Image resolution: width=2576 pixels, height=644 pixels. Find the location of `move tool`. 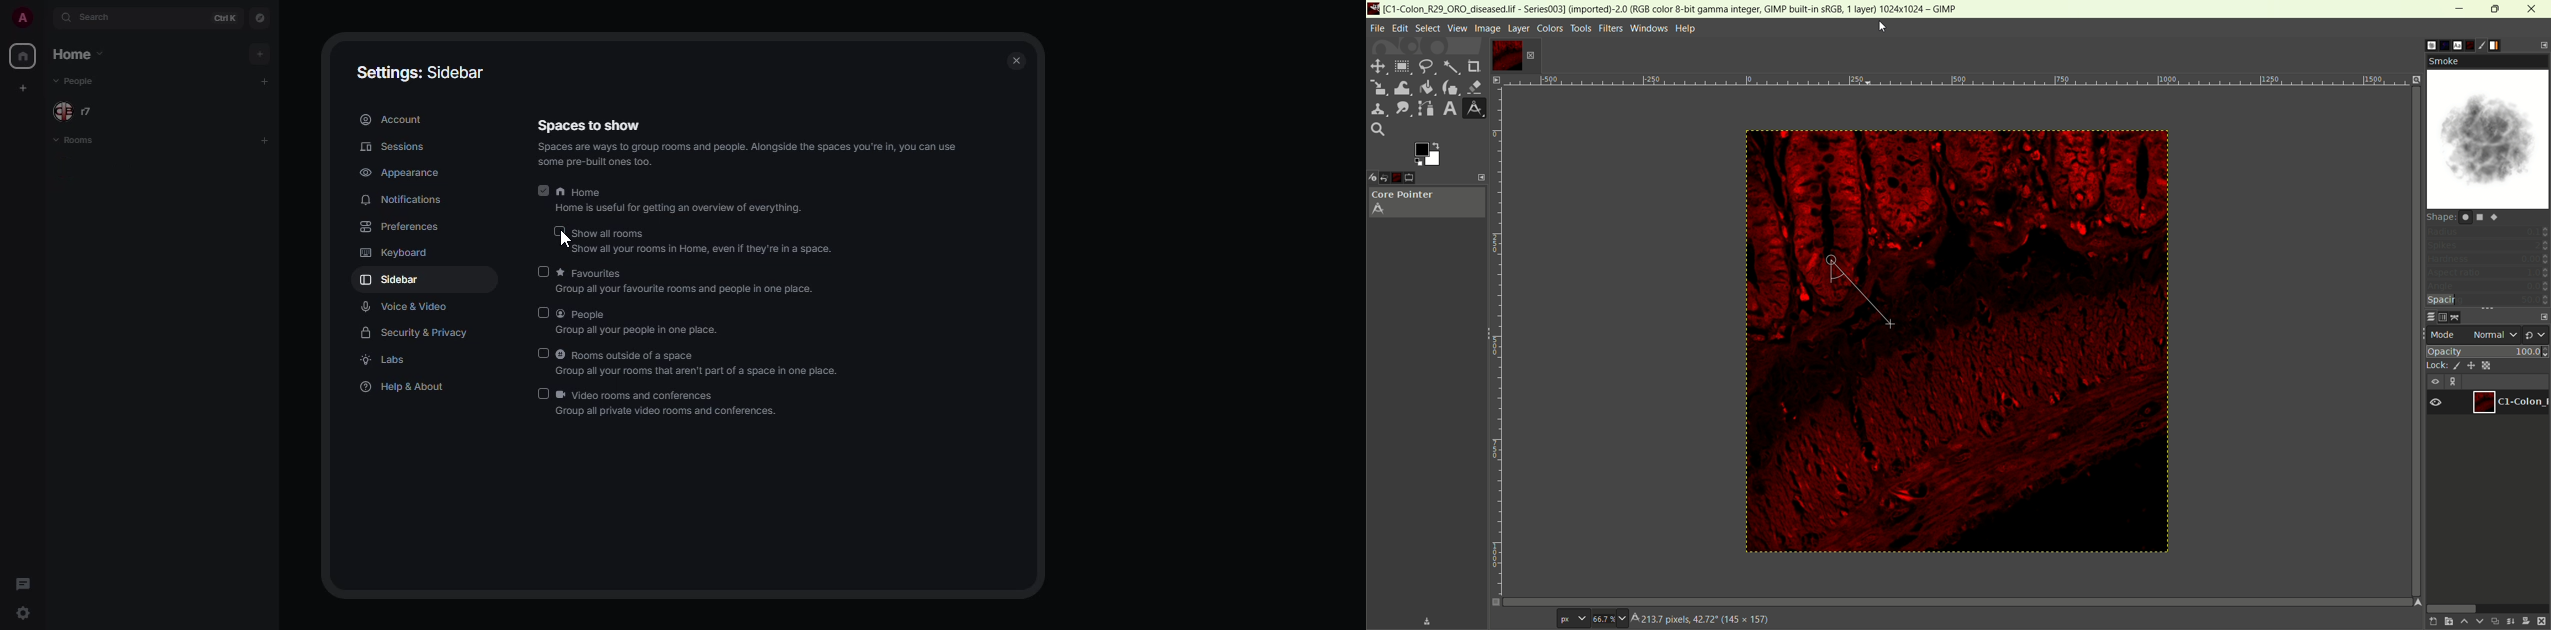

move tool is located at coordinates (1376, 65).